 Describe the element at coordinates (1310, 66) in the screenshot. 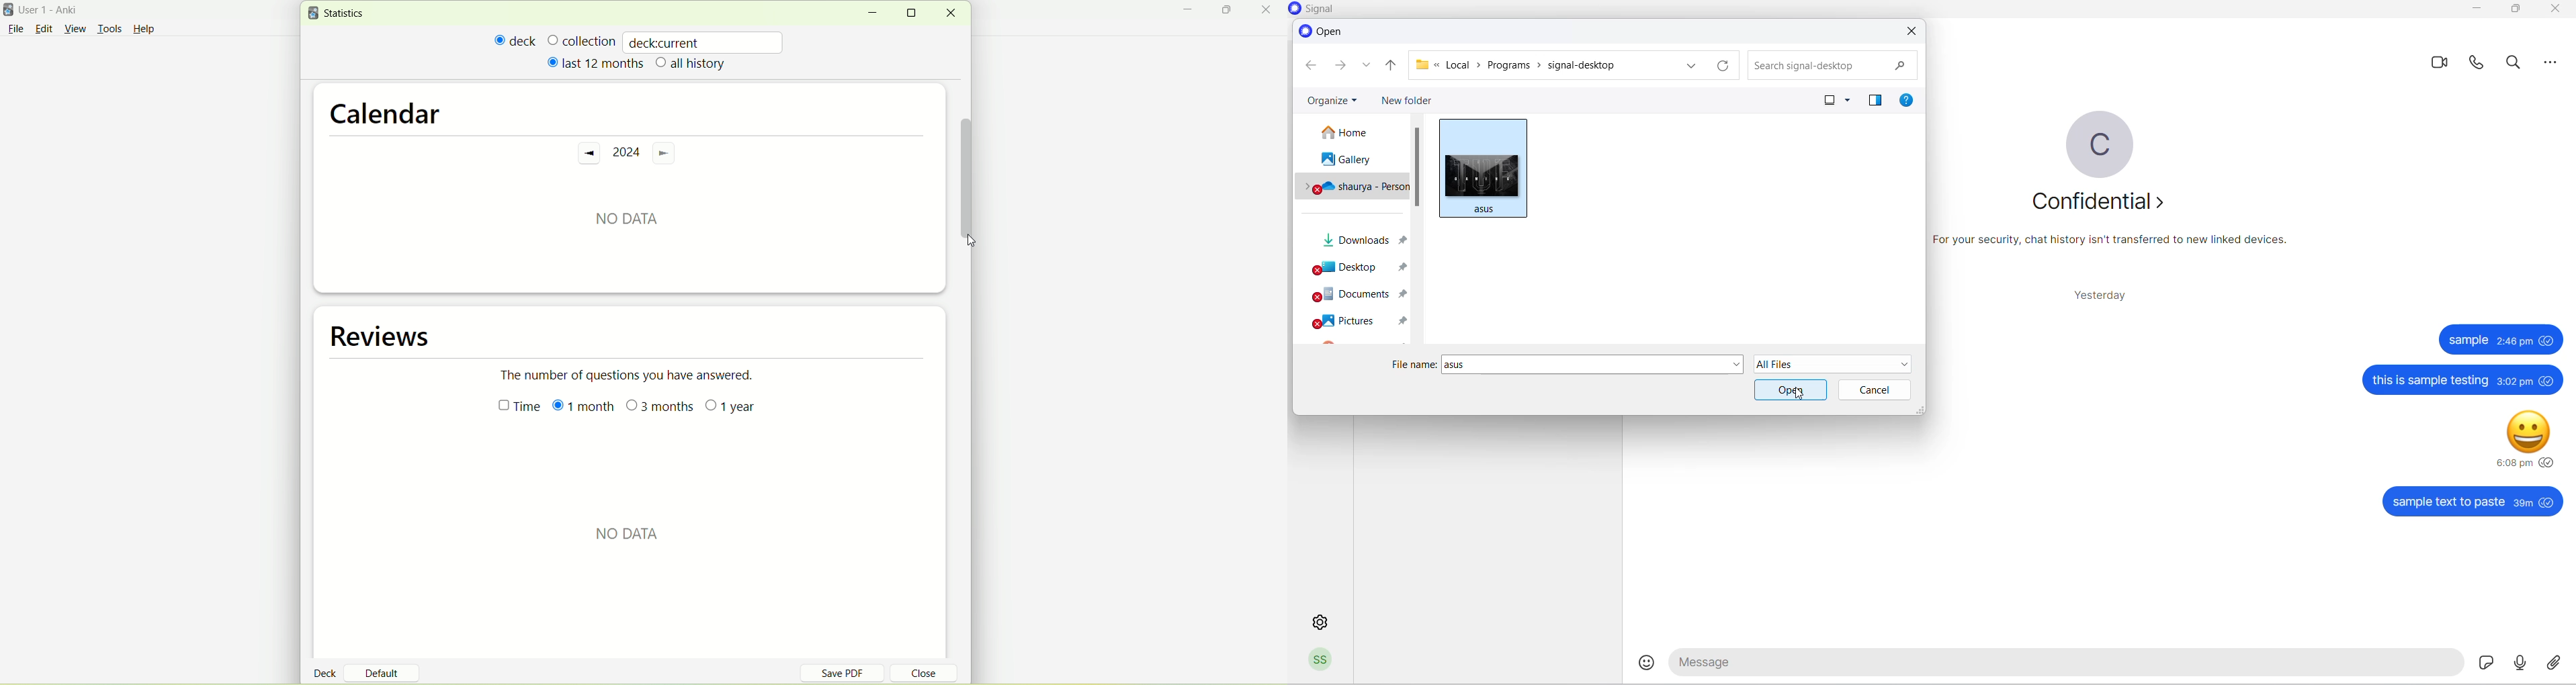

I see `go back` at that location.